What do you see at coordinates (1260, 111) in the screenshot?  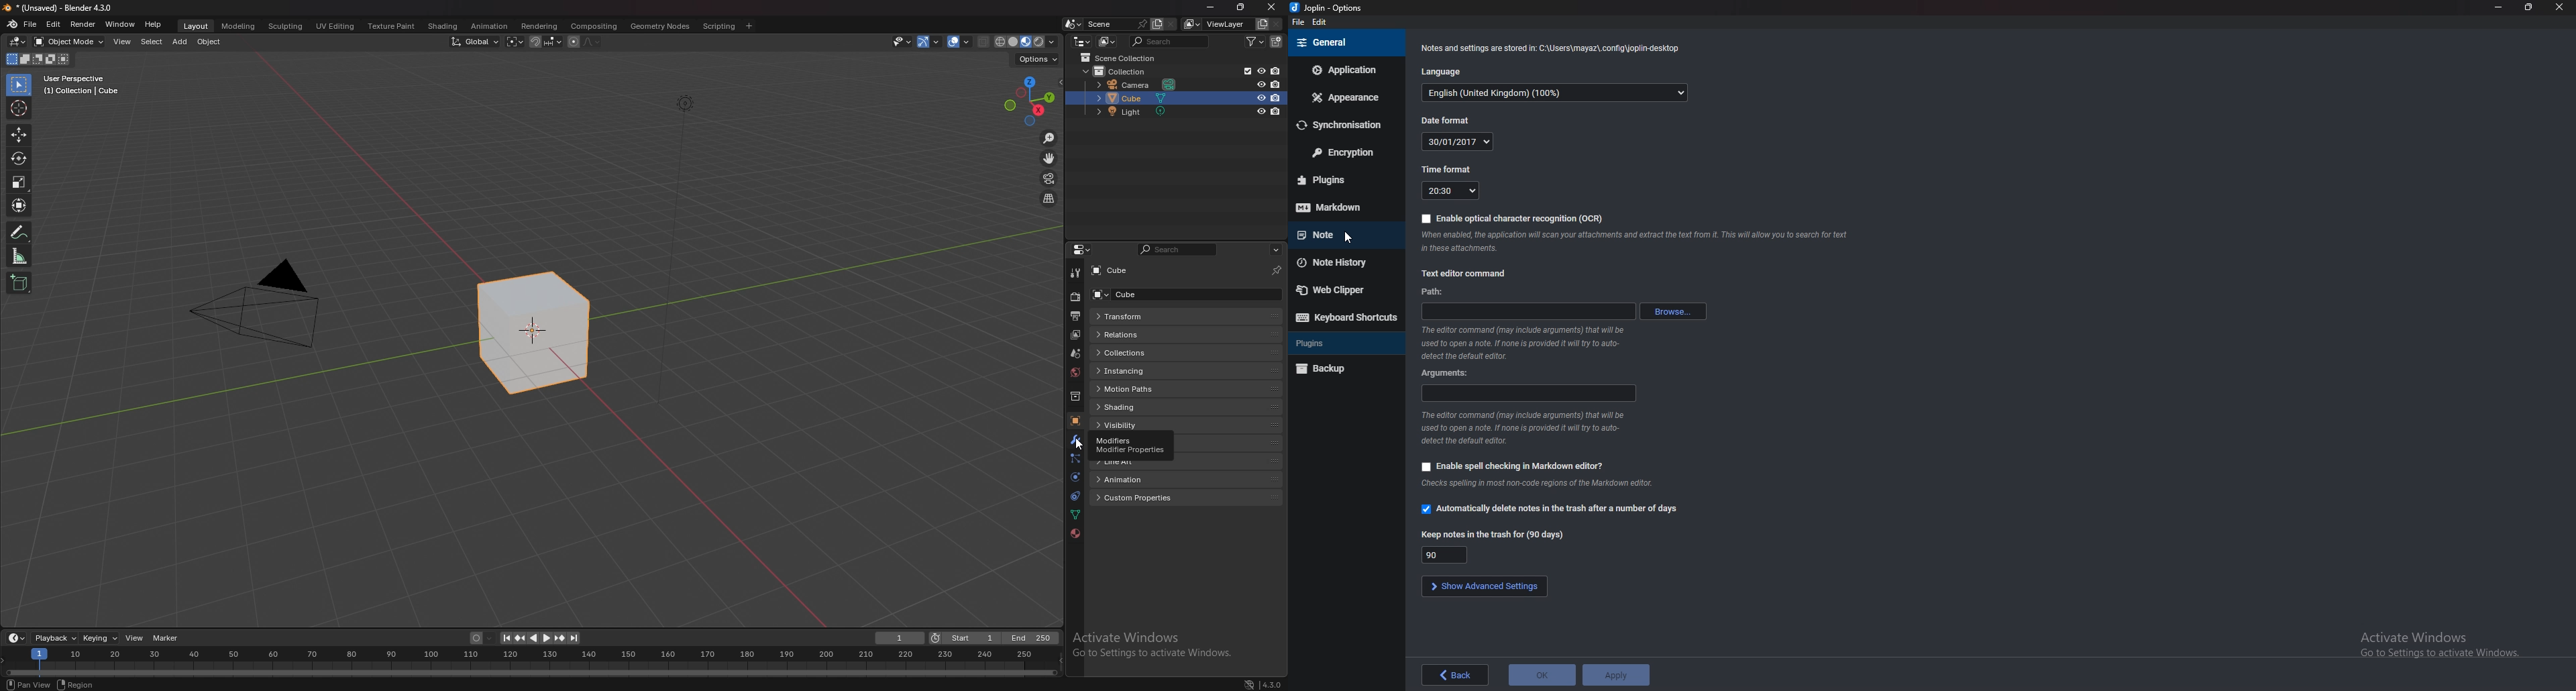 I see `hide in viewport` at bounding box center [1260, 111].